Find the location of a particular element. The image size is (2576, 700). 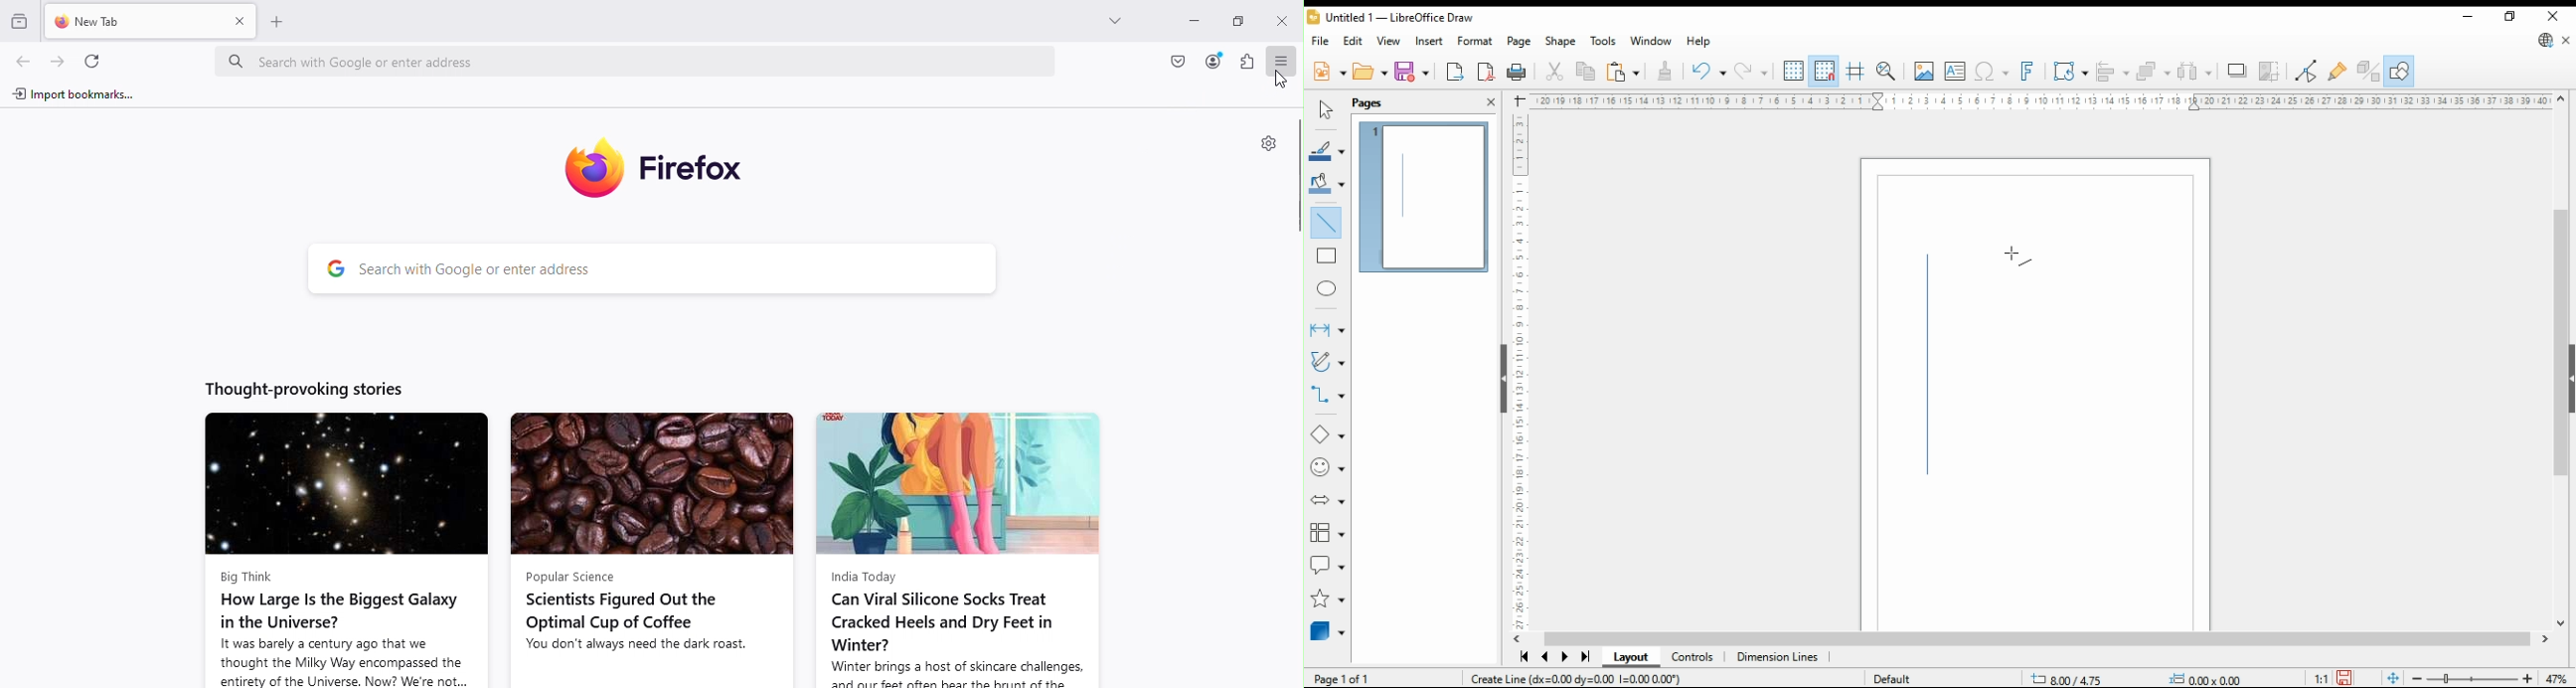

News article is located at coordinates (651, 548).